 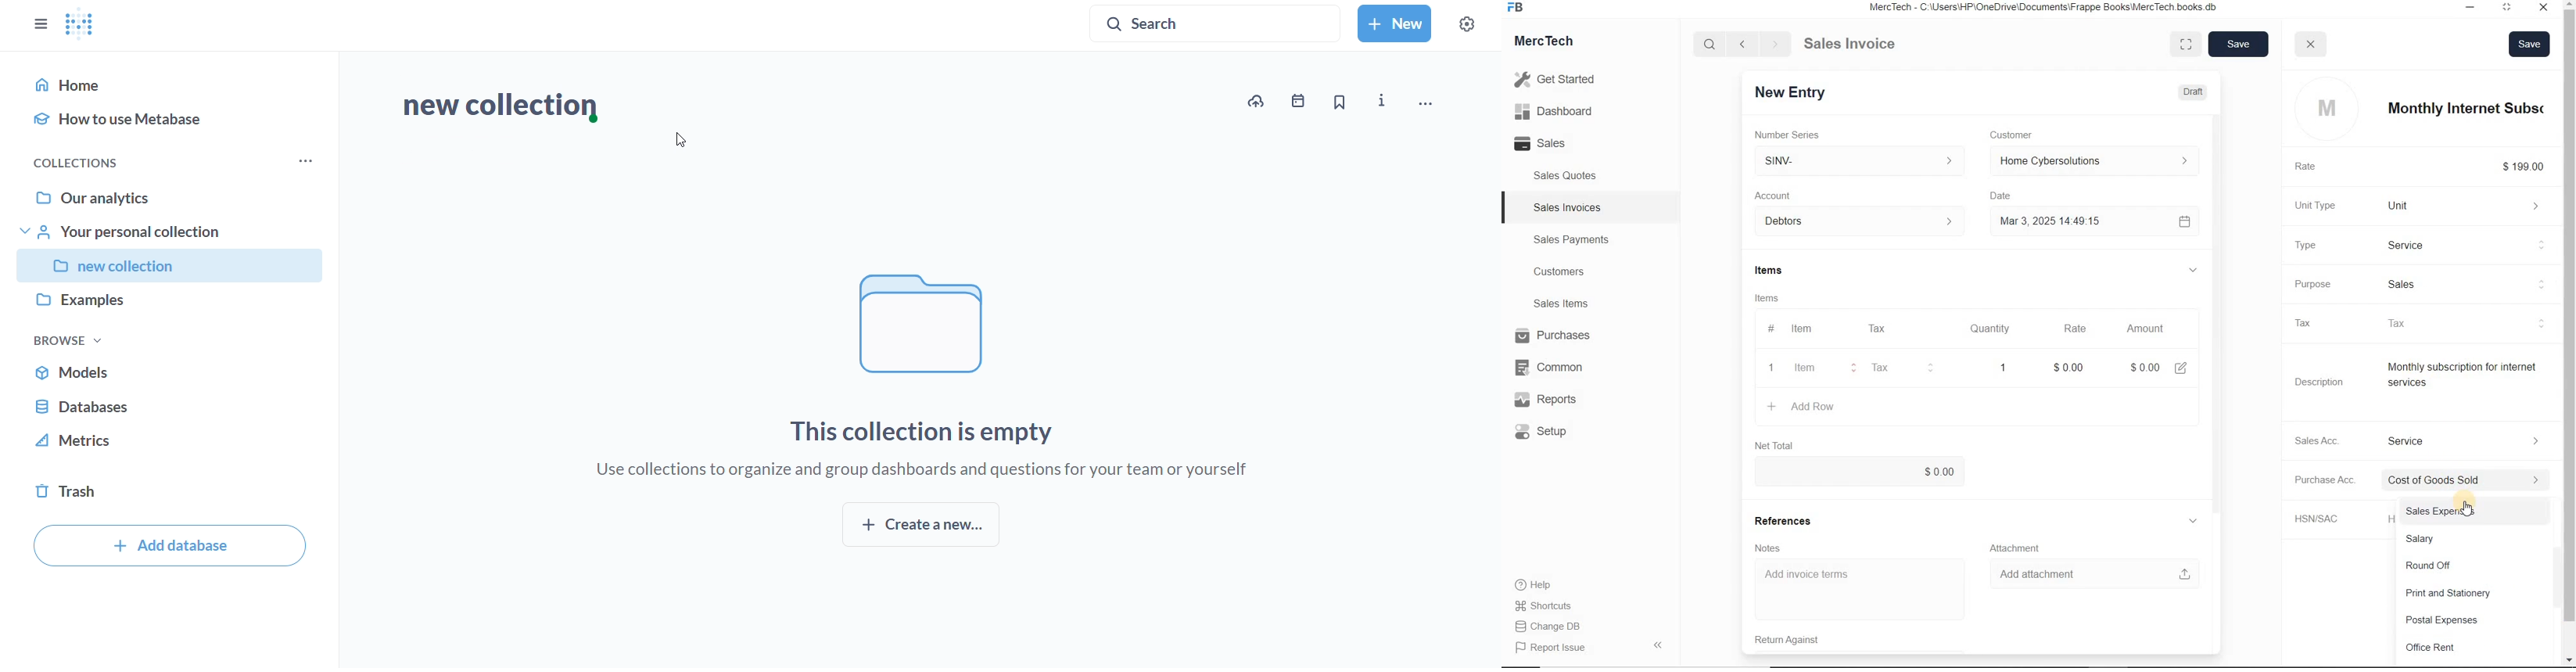 I want to click on Add invoice terms, so click(x=1866, y=589).